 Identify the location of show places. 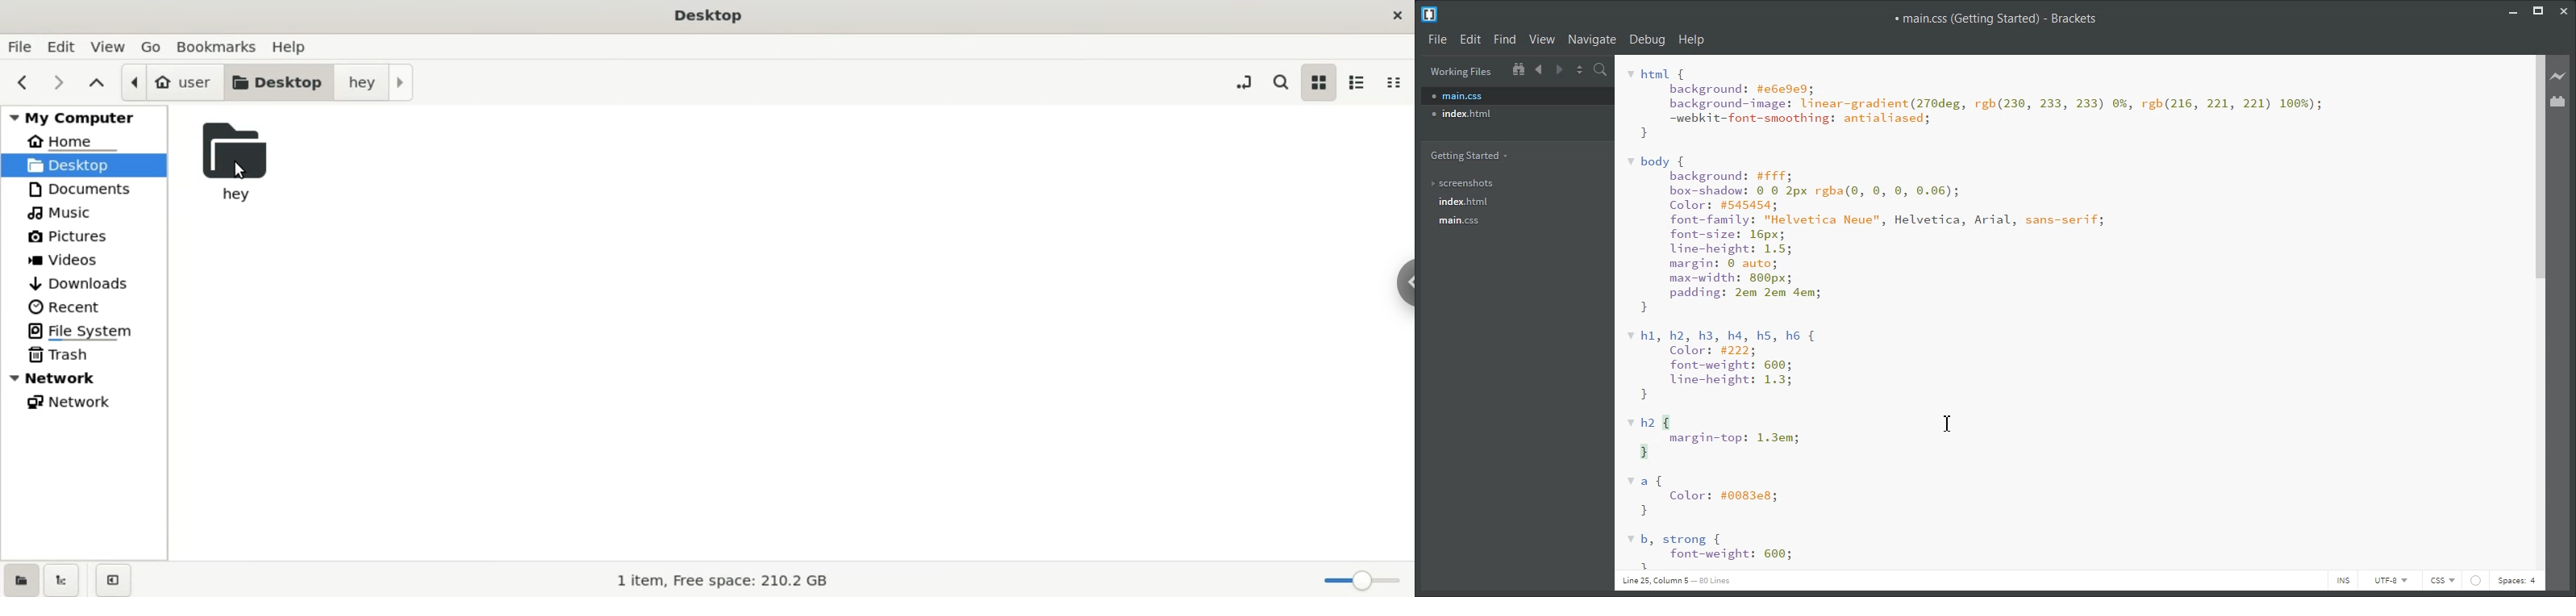
(19, 581).